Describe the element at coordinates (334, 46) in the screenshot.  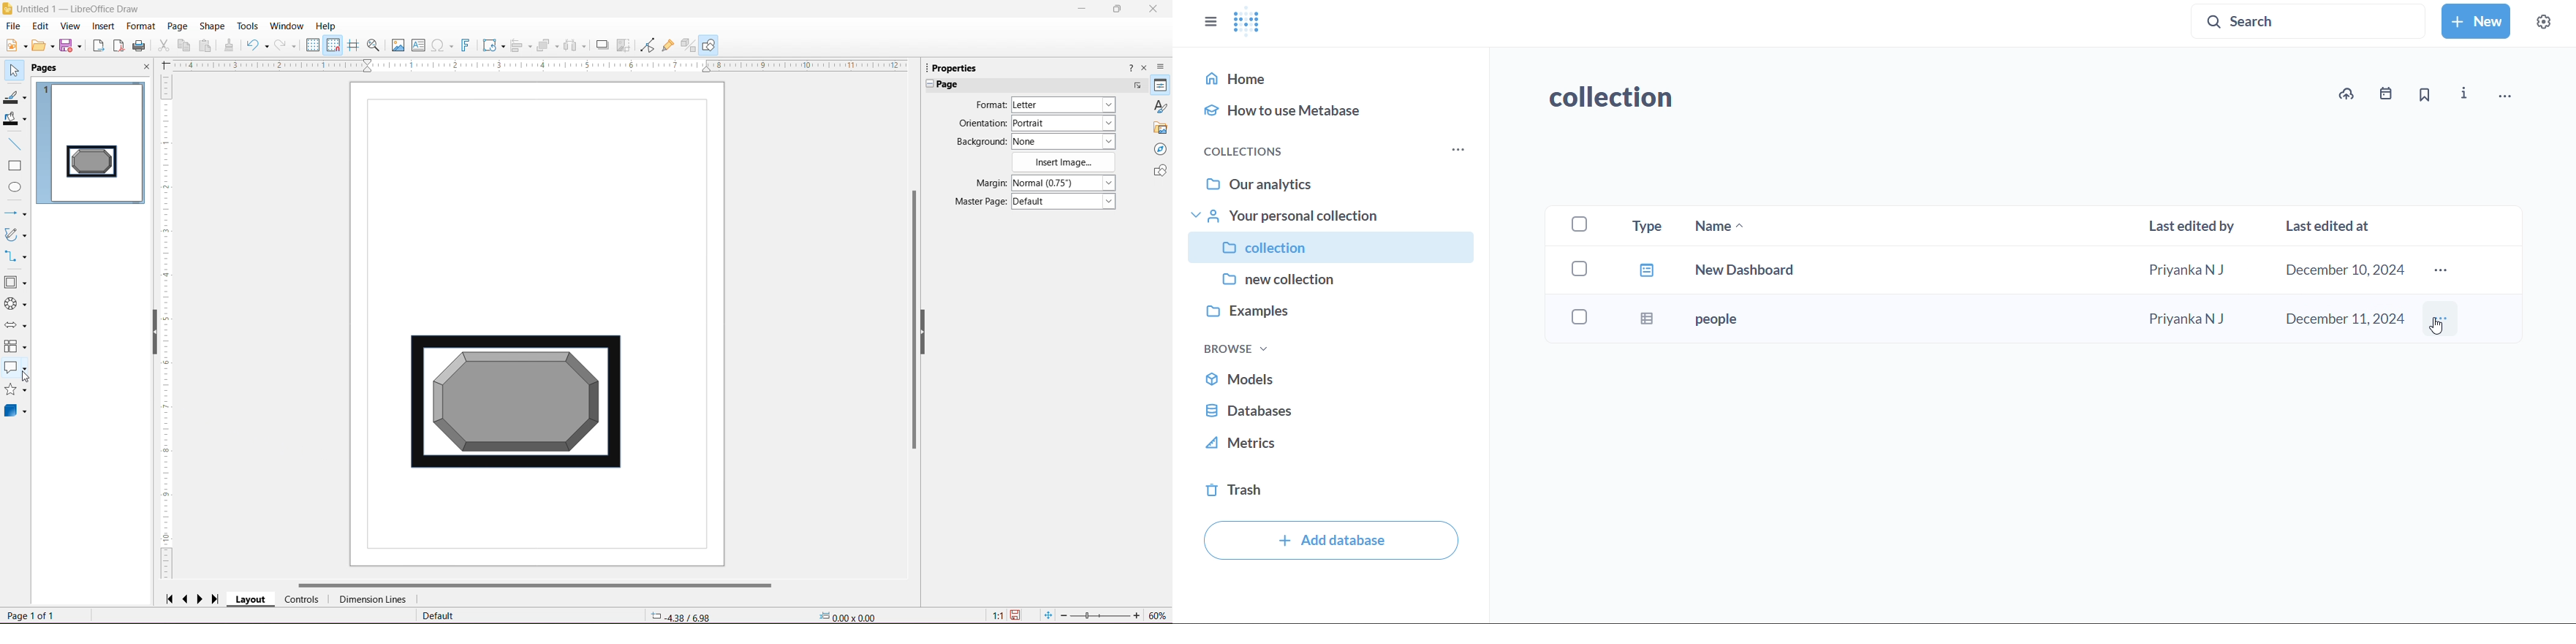
I see `Snap to Grid` at that location.